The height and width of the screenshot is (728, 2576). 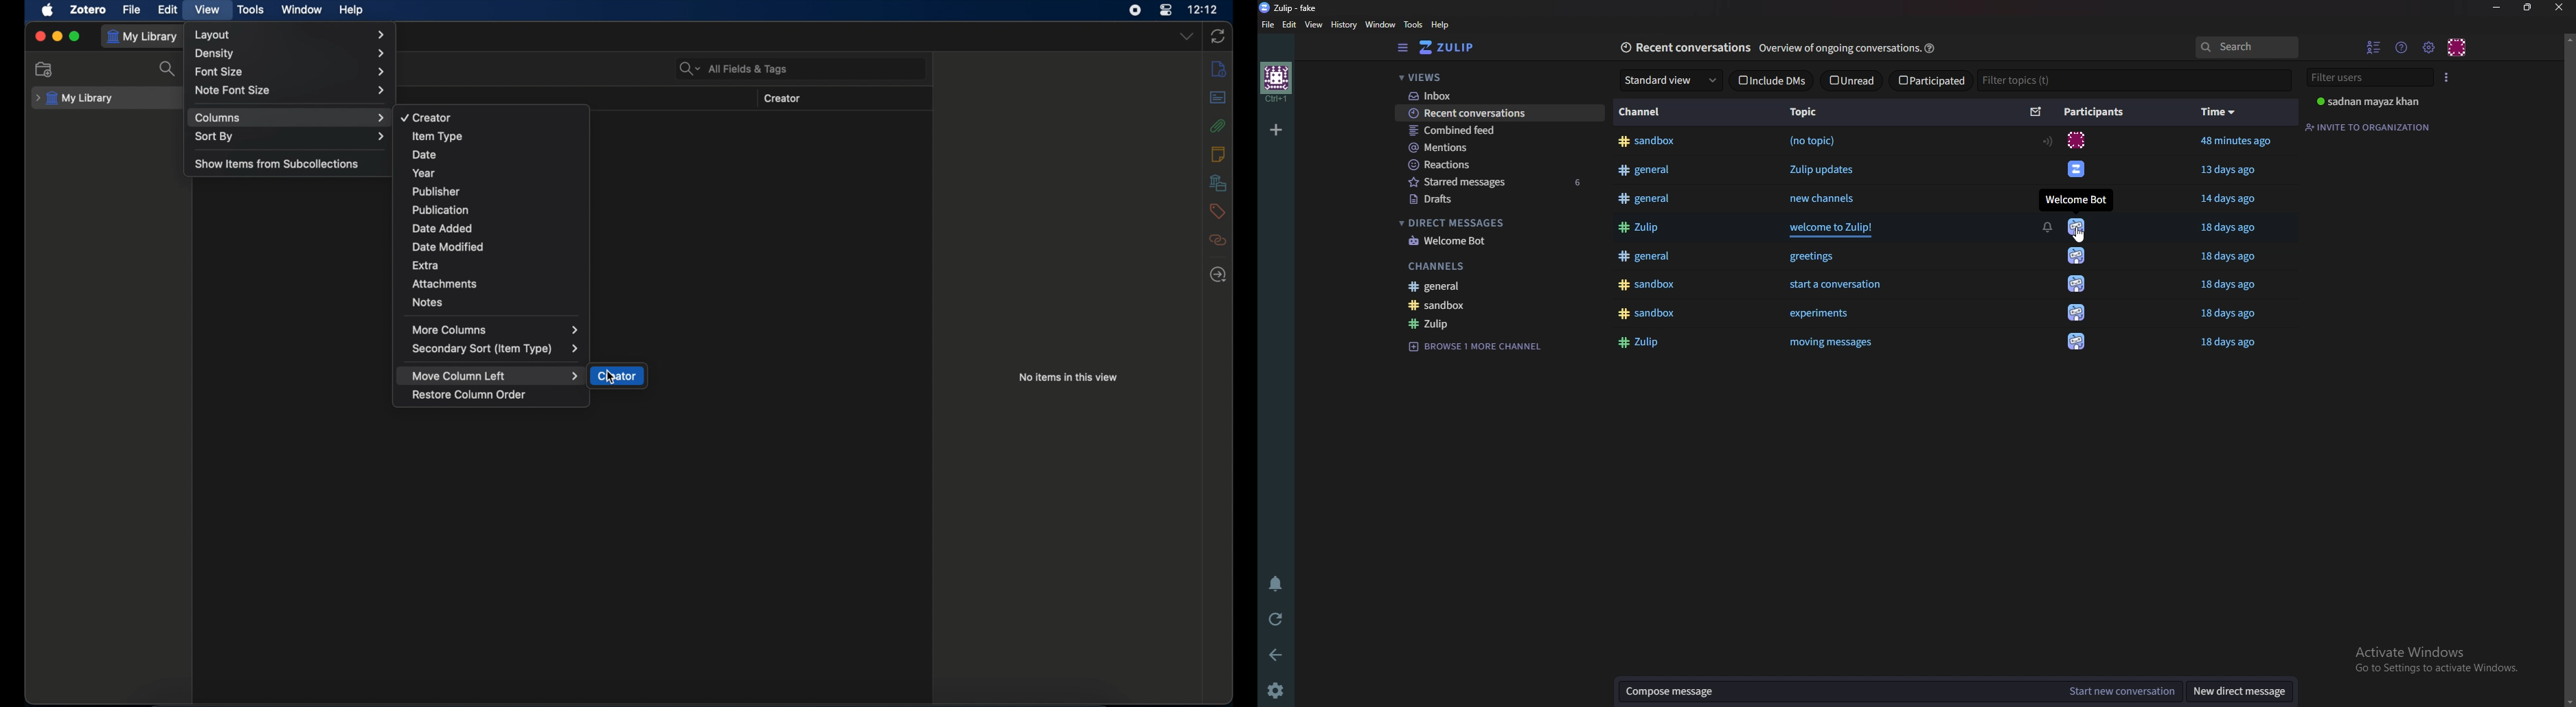 What do you see at coordinates (2075, 141) in the screenshot?
I see `icon` at bounding box center [2075, 141].